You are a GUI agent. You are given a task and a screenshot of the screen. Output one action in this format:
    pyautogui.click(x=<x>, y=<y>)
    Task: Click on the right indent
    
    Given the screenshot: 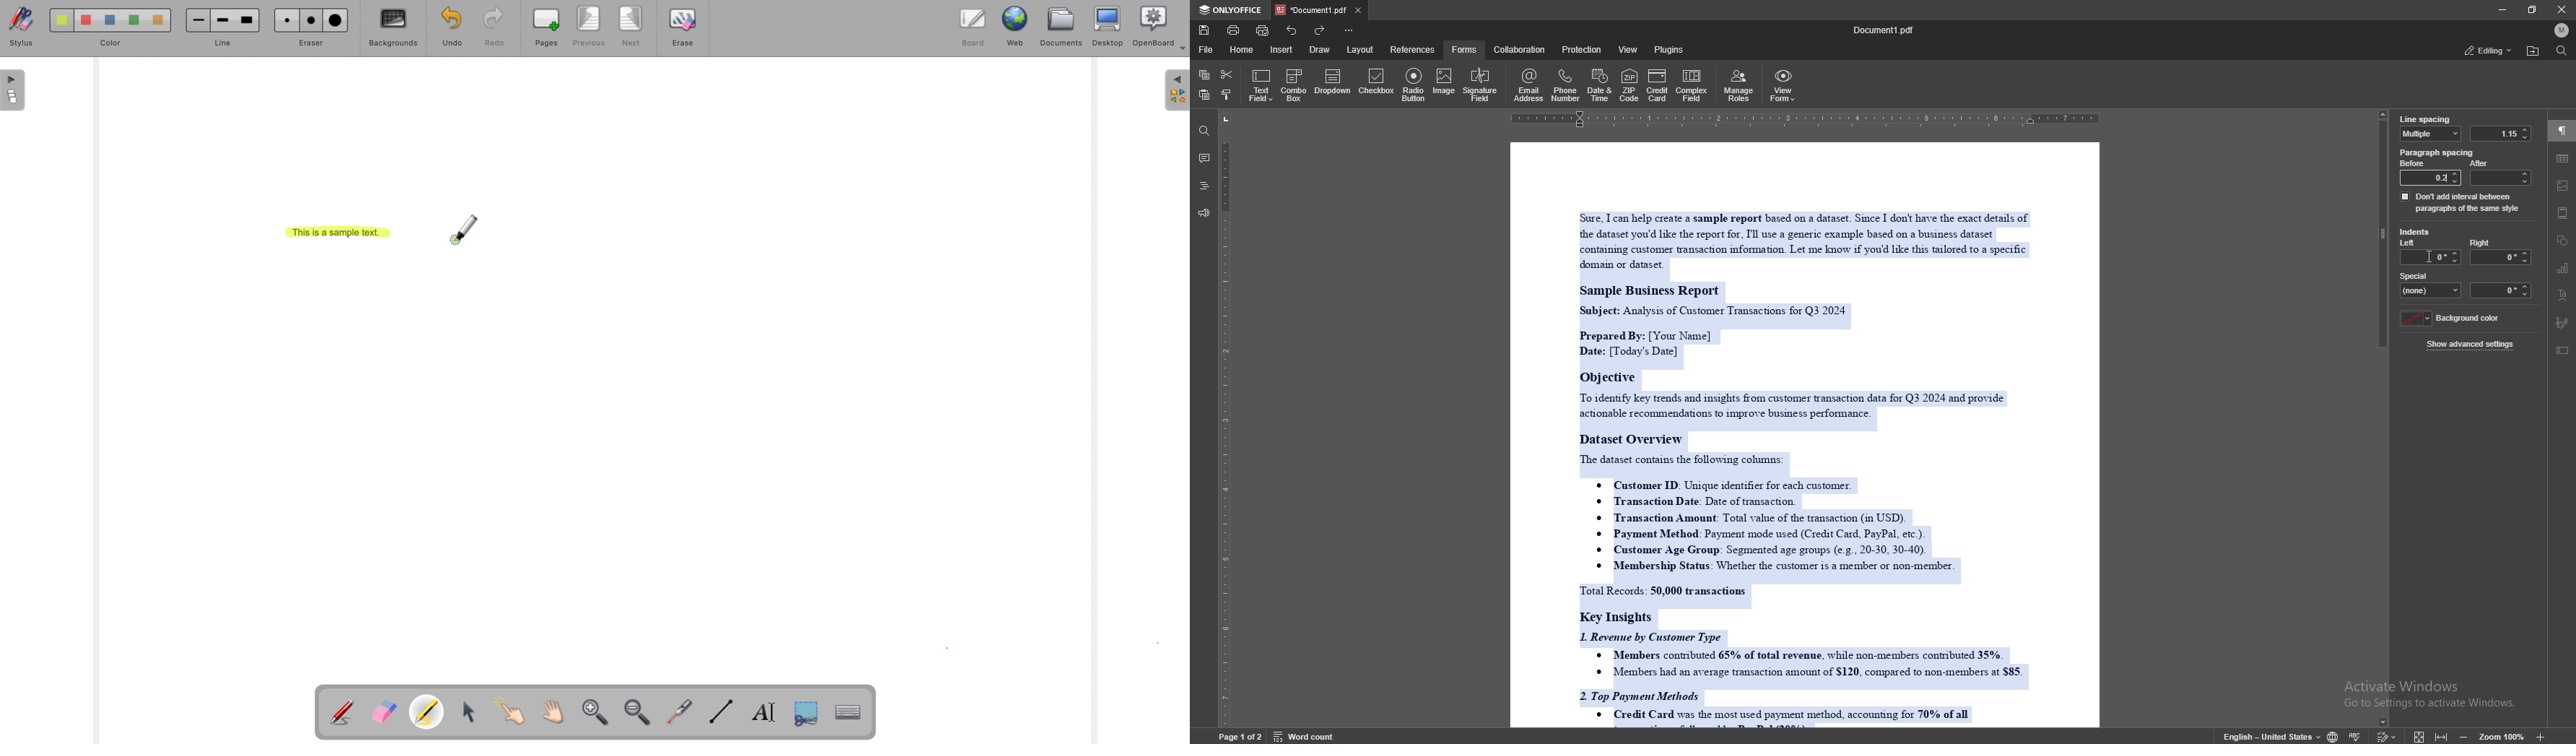 What is the action you would take?
    pyautogui.click(x=2499, y=251)
    